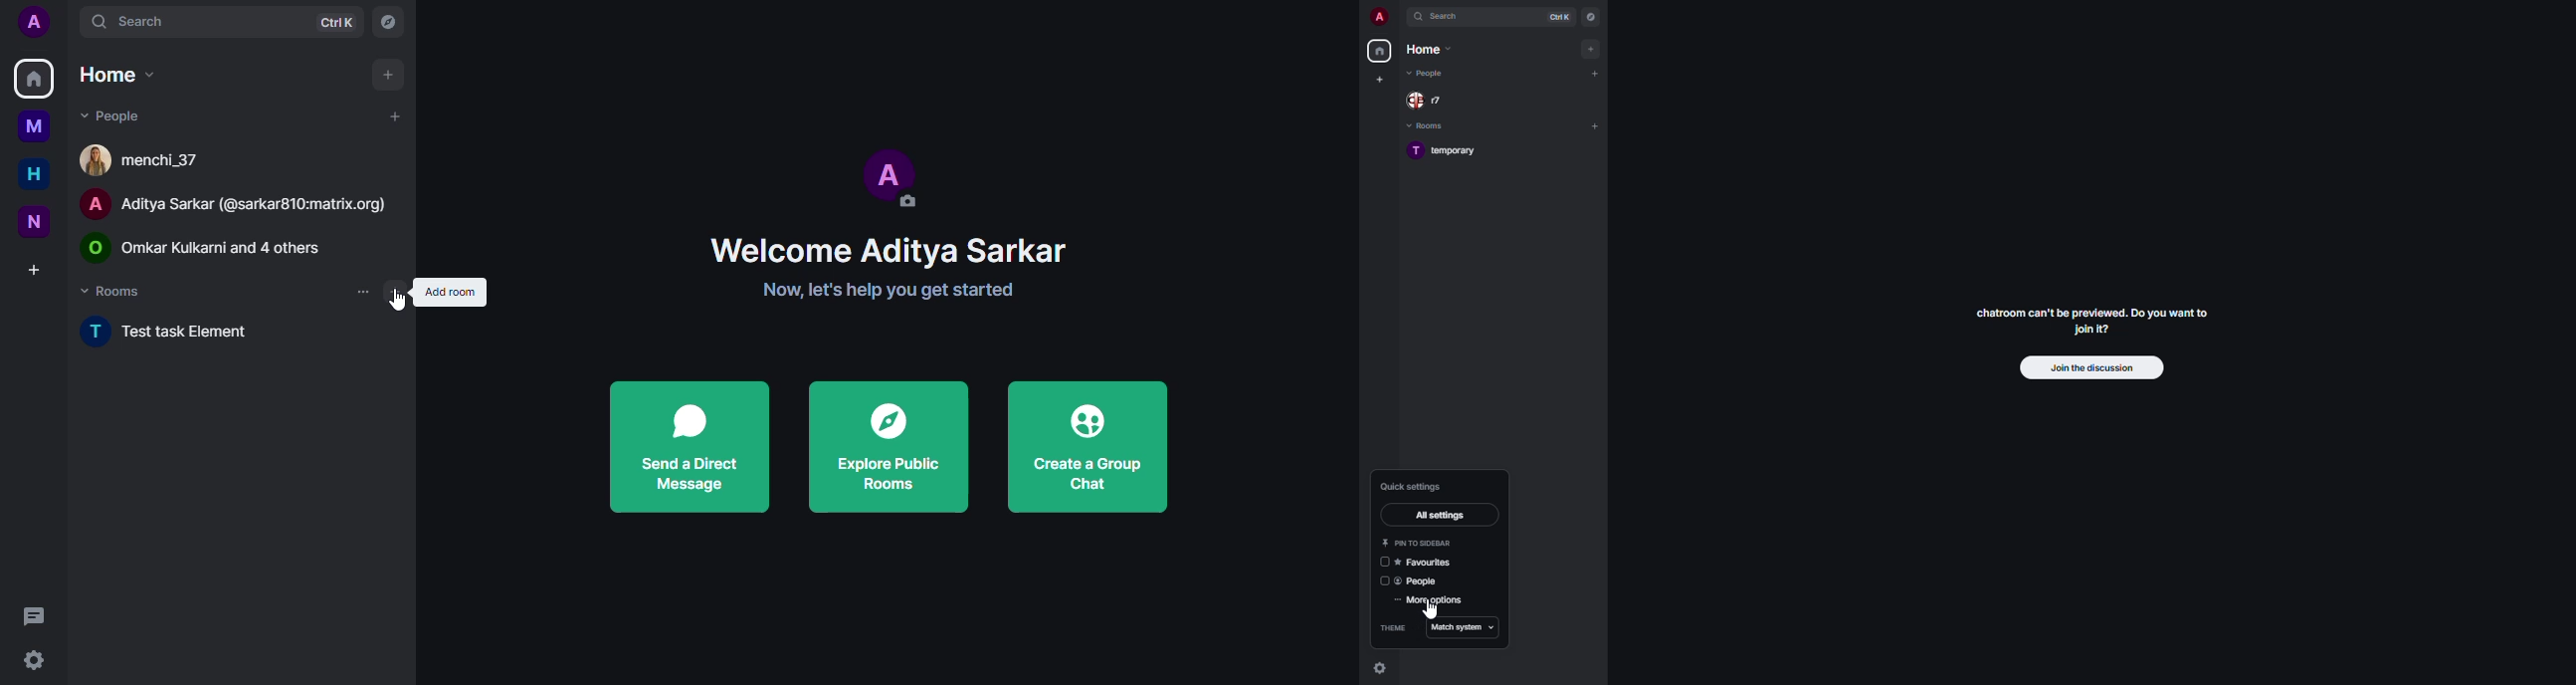 The height and width of the screenshot is (700, 2576). Describe the element at coordinates (2092, 367) in the screenshot. I see `join the discussion` at that location.